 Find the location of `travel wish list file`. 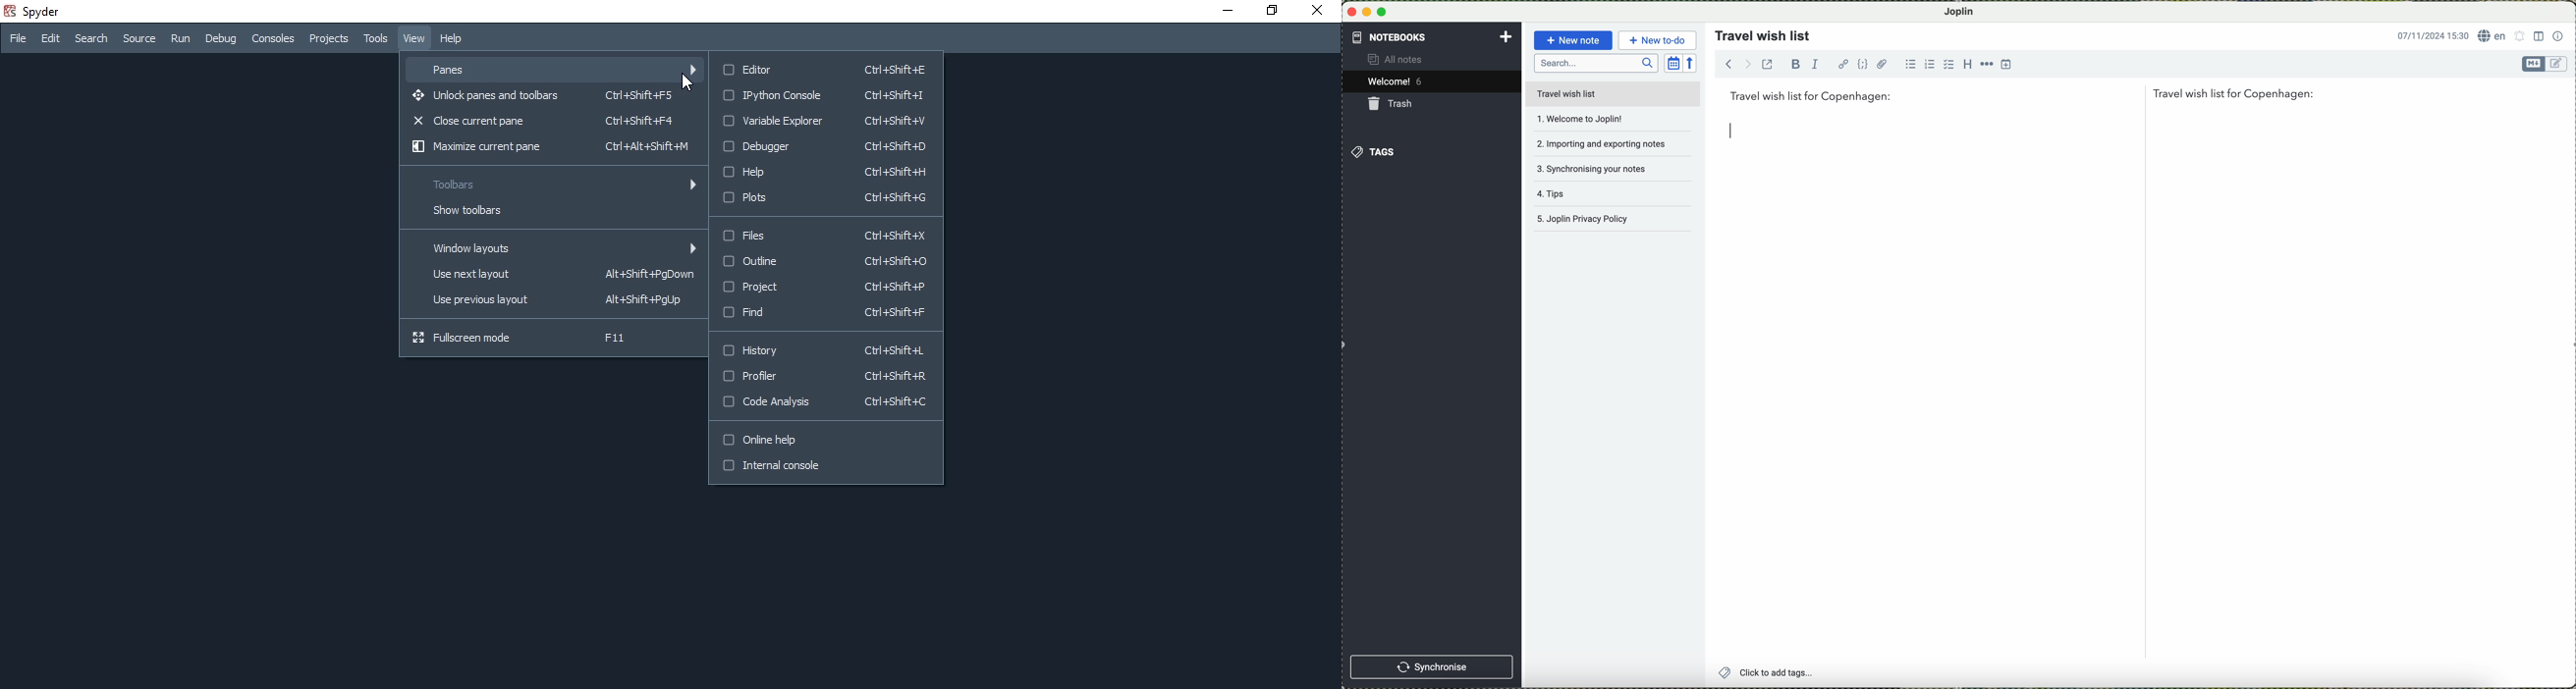

travel wish list file is located at coordinates (1612, 94).